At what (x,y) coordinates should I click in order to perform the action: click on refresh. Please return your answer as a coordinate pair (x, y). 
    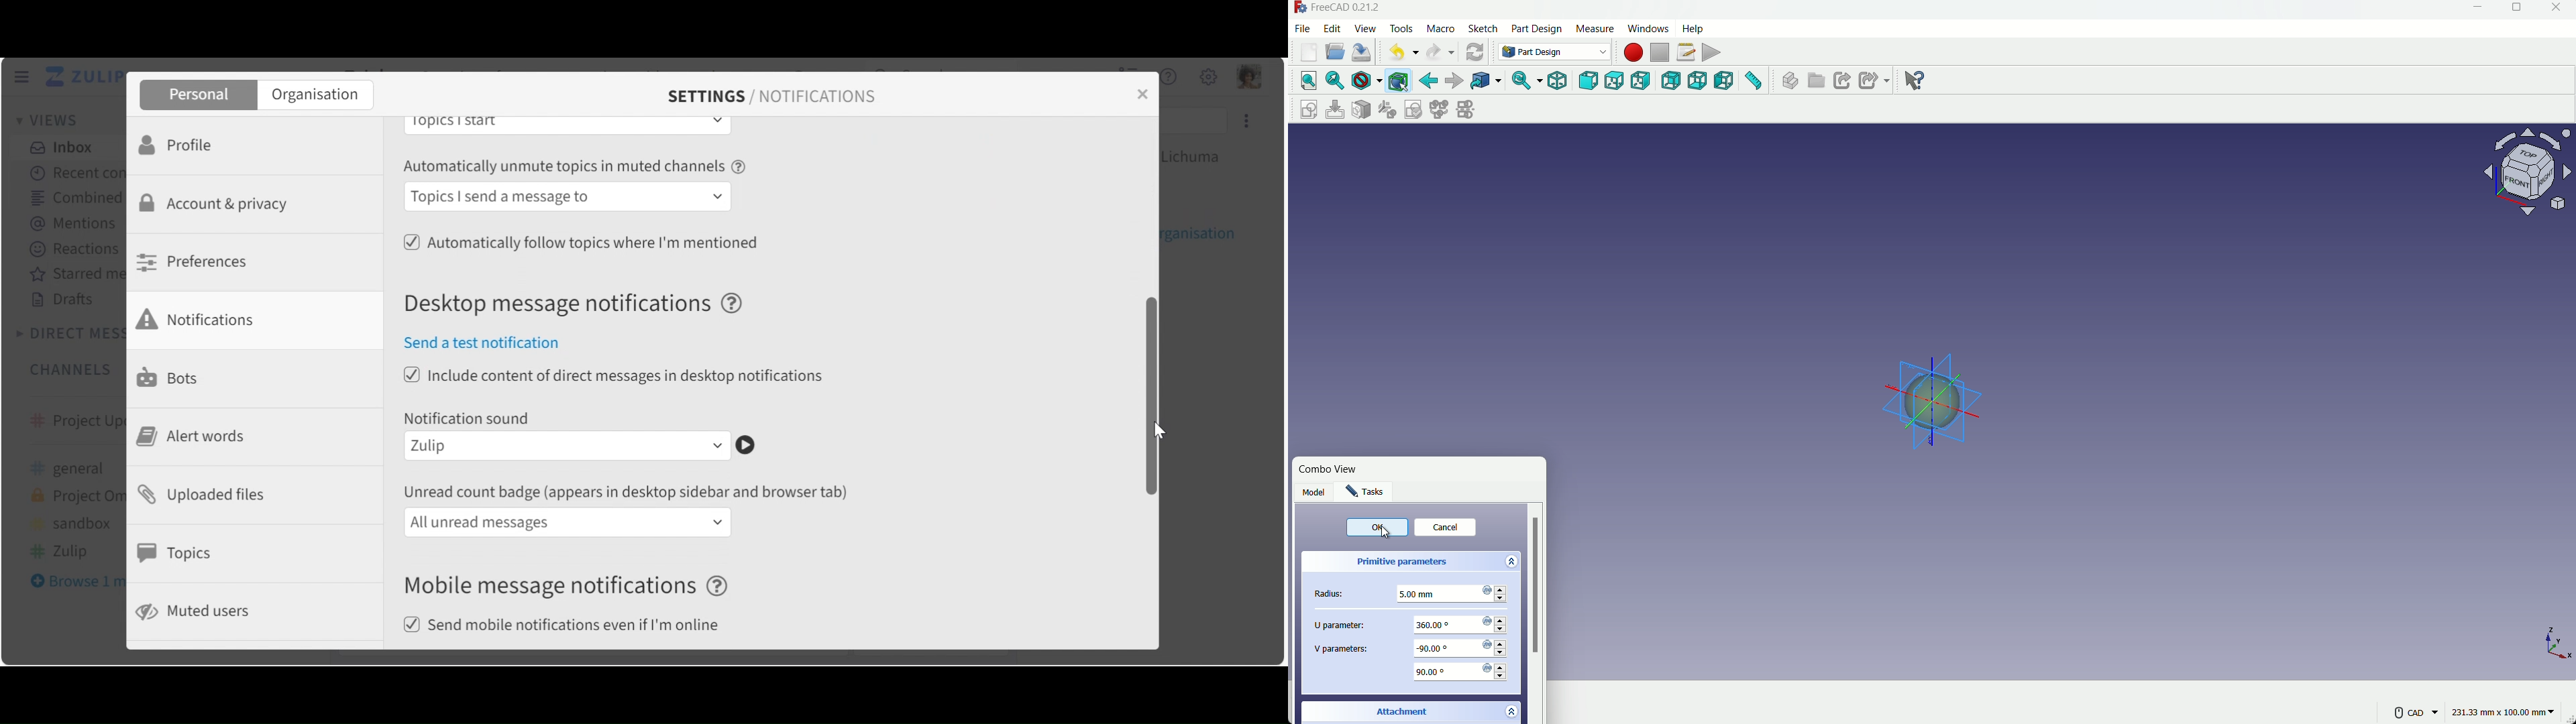
    Looking at the image, I should click on (1474, 52).